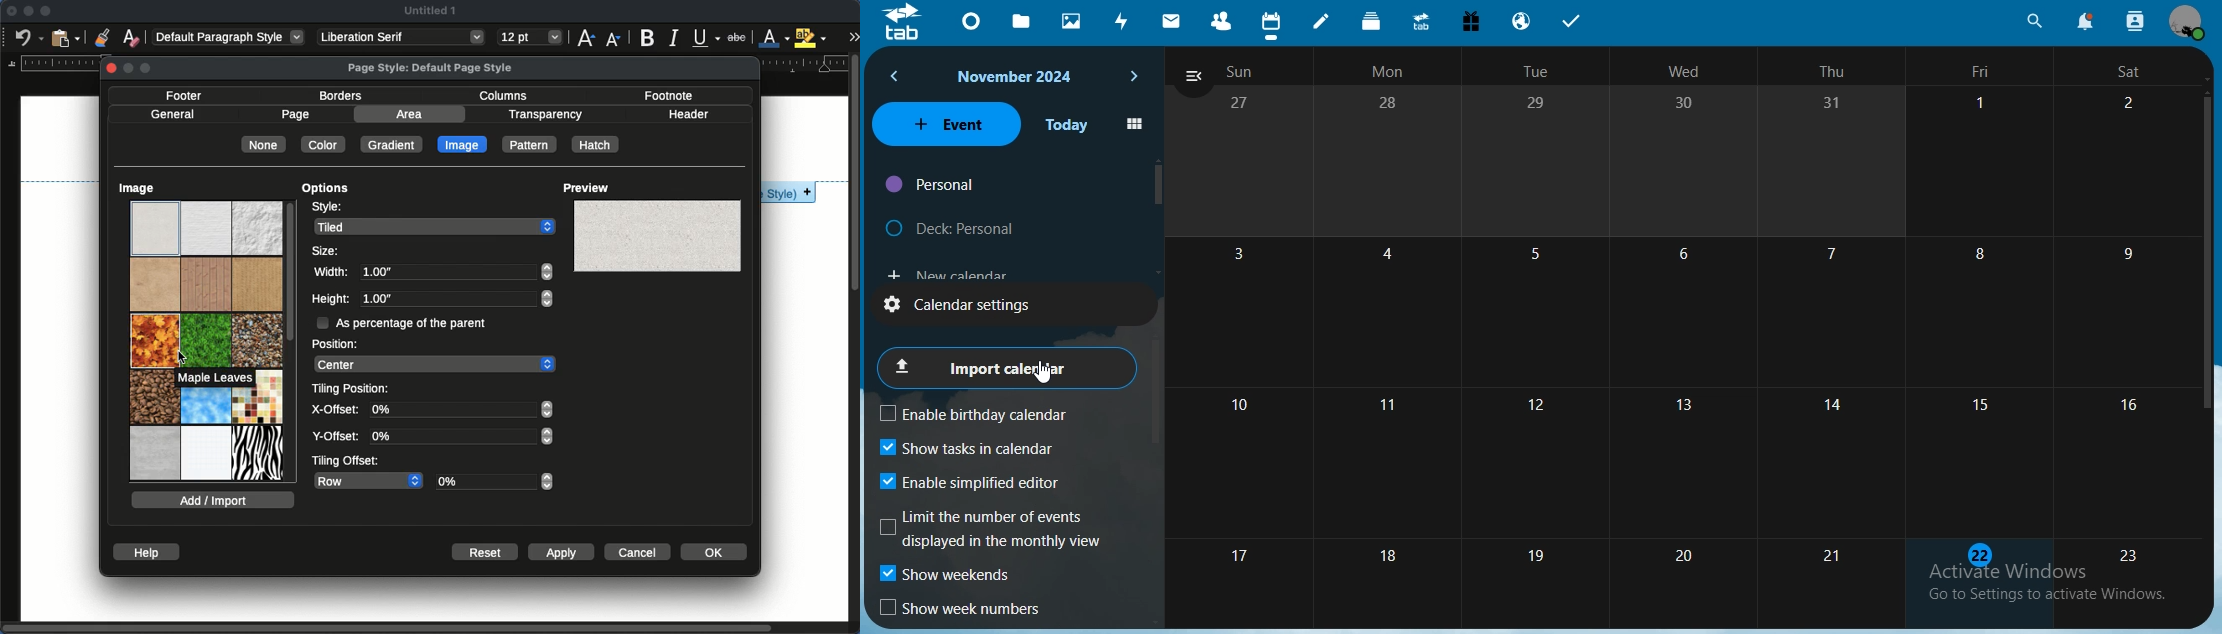 This screenshot has height=644, width=2240. Describe the element at coordinates (775, 38) in the screenshot. I see `text color` at that location.